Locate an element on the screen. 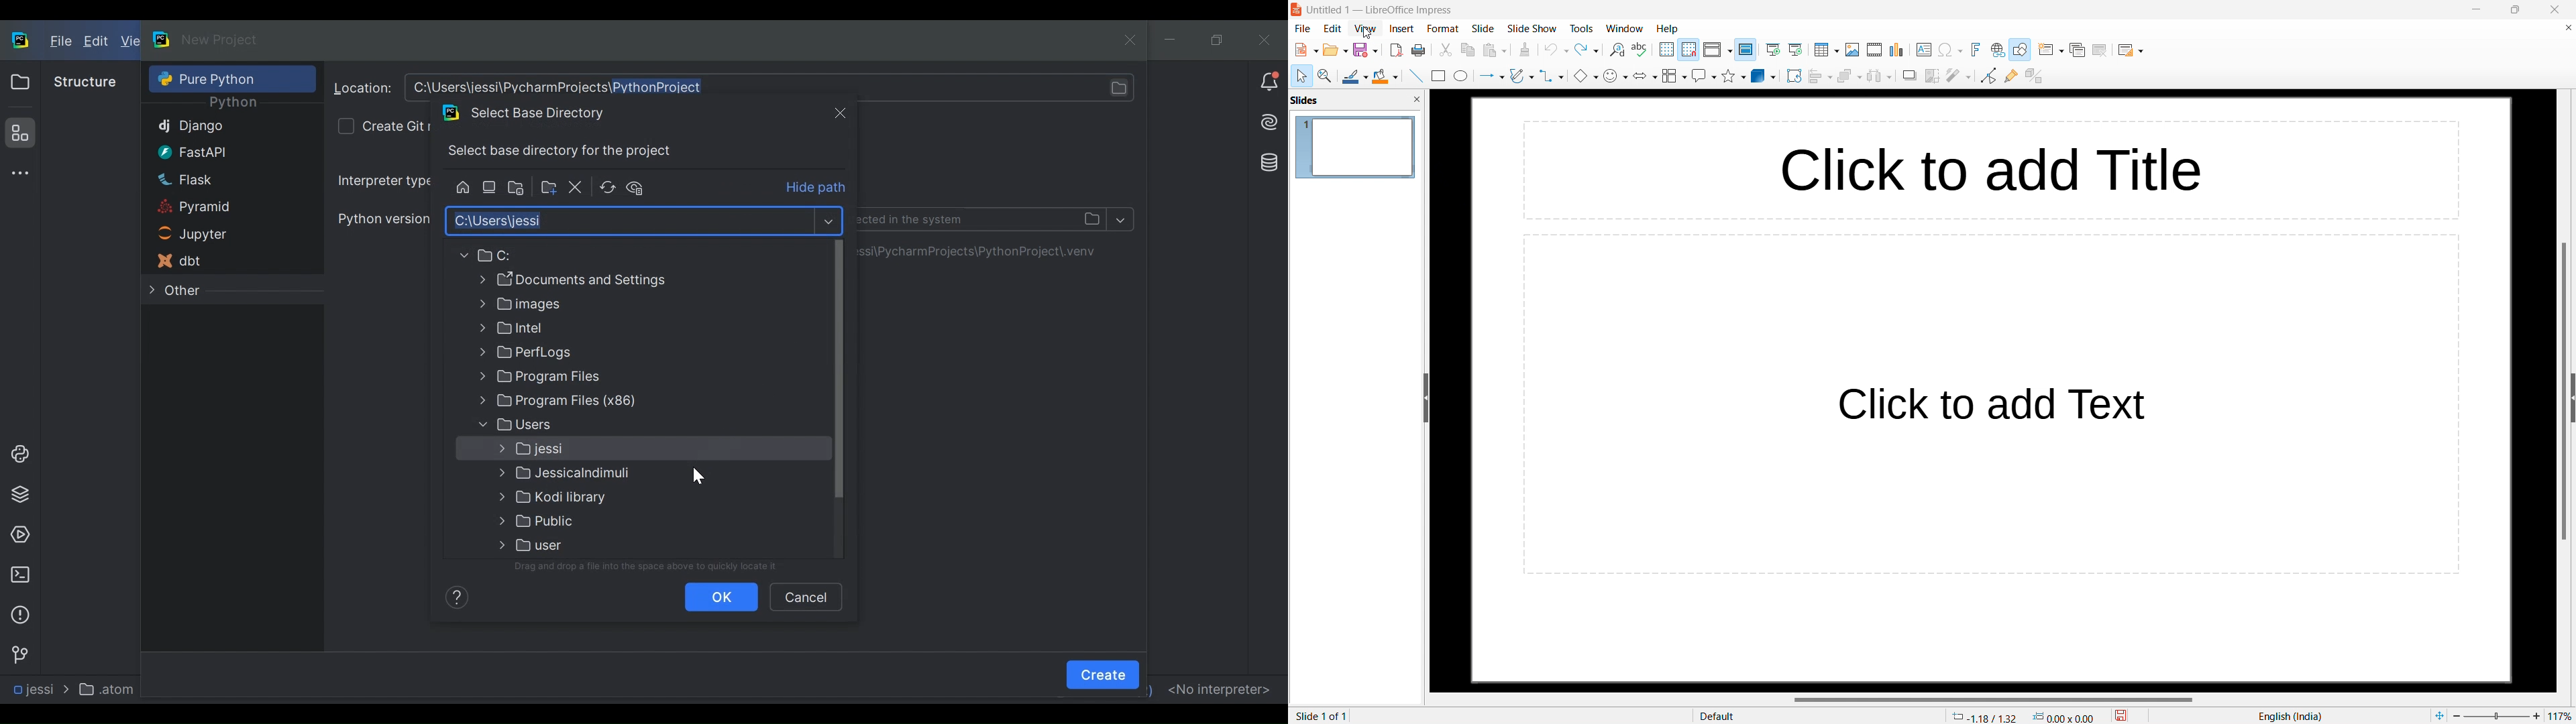  cursor is located at coordinates (1368, 33).